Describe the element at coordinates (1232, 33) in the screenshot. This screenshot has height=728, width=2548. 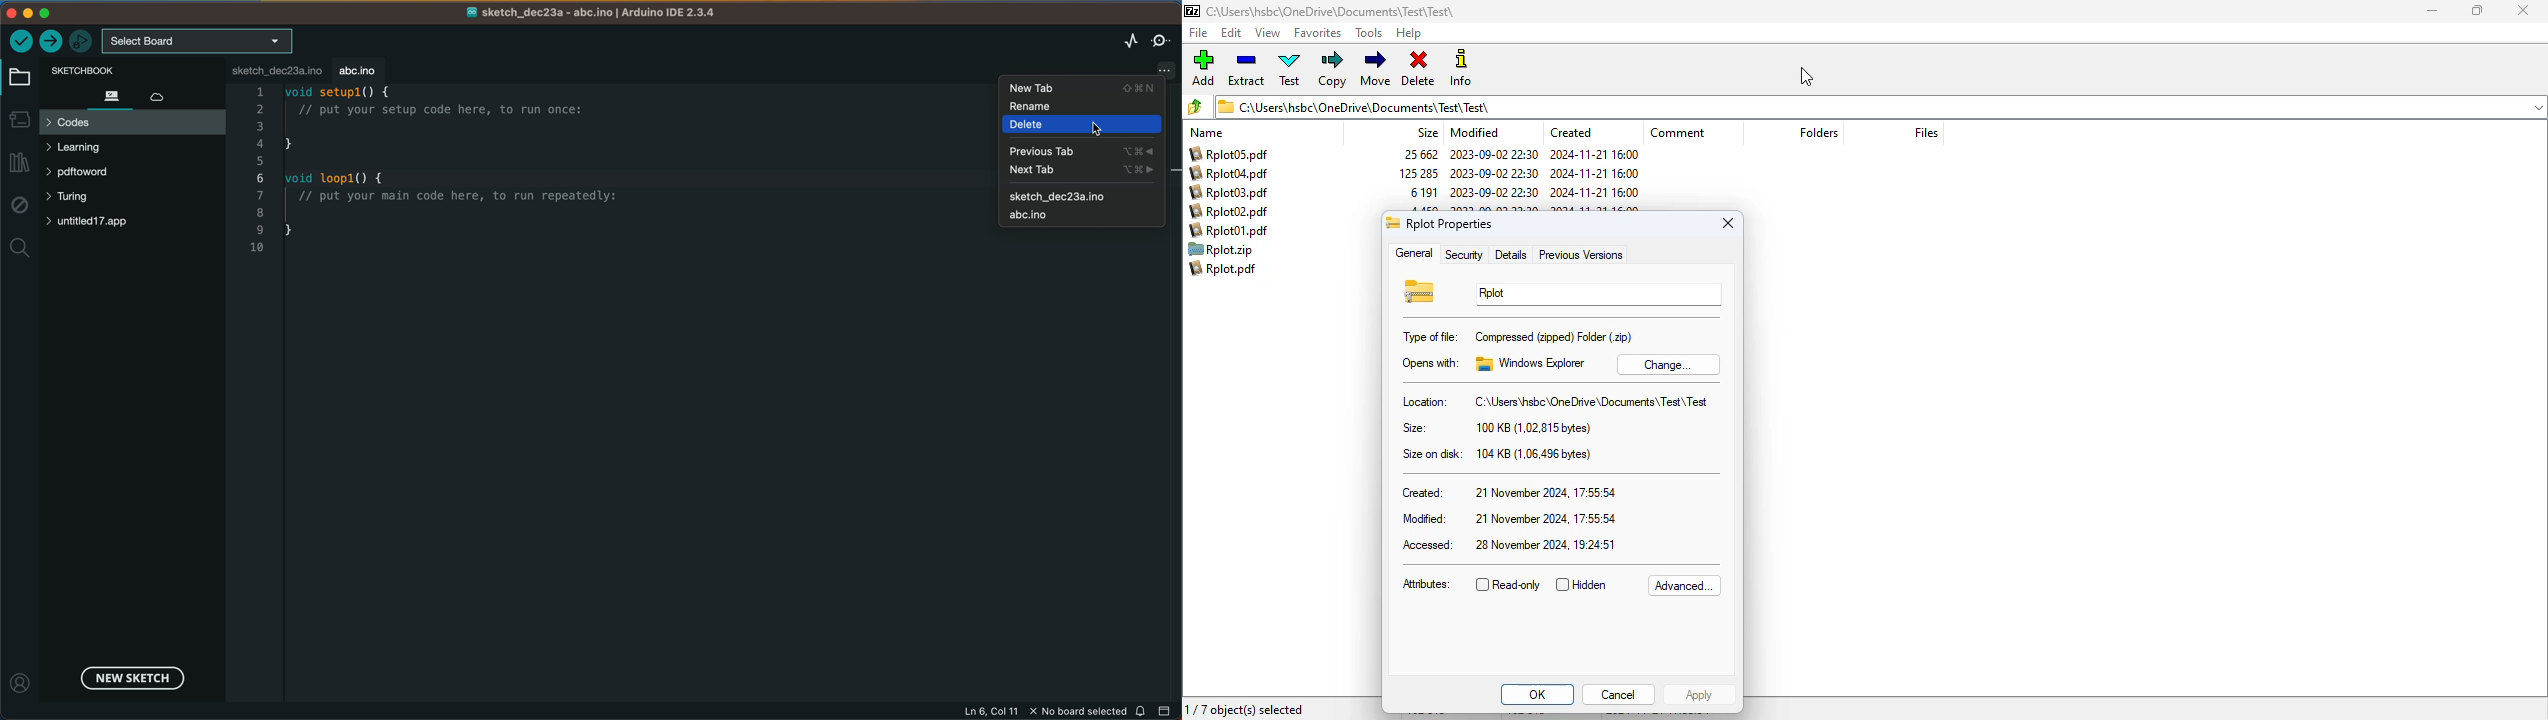
I see `edit` at that location.